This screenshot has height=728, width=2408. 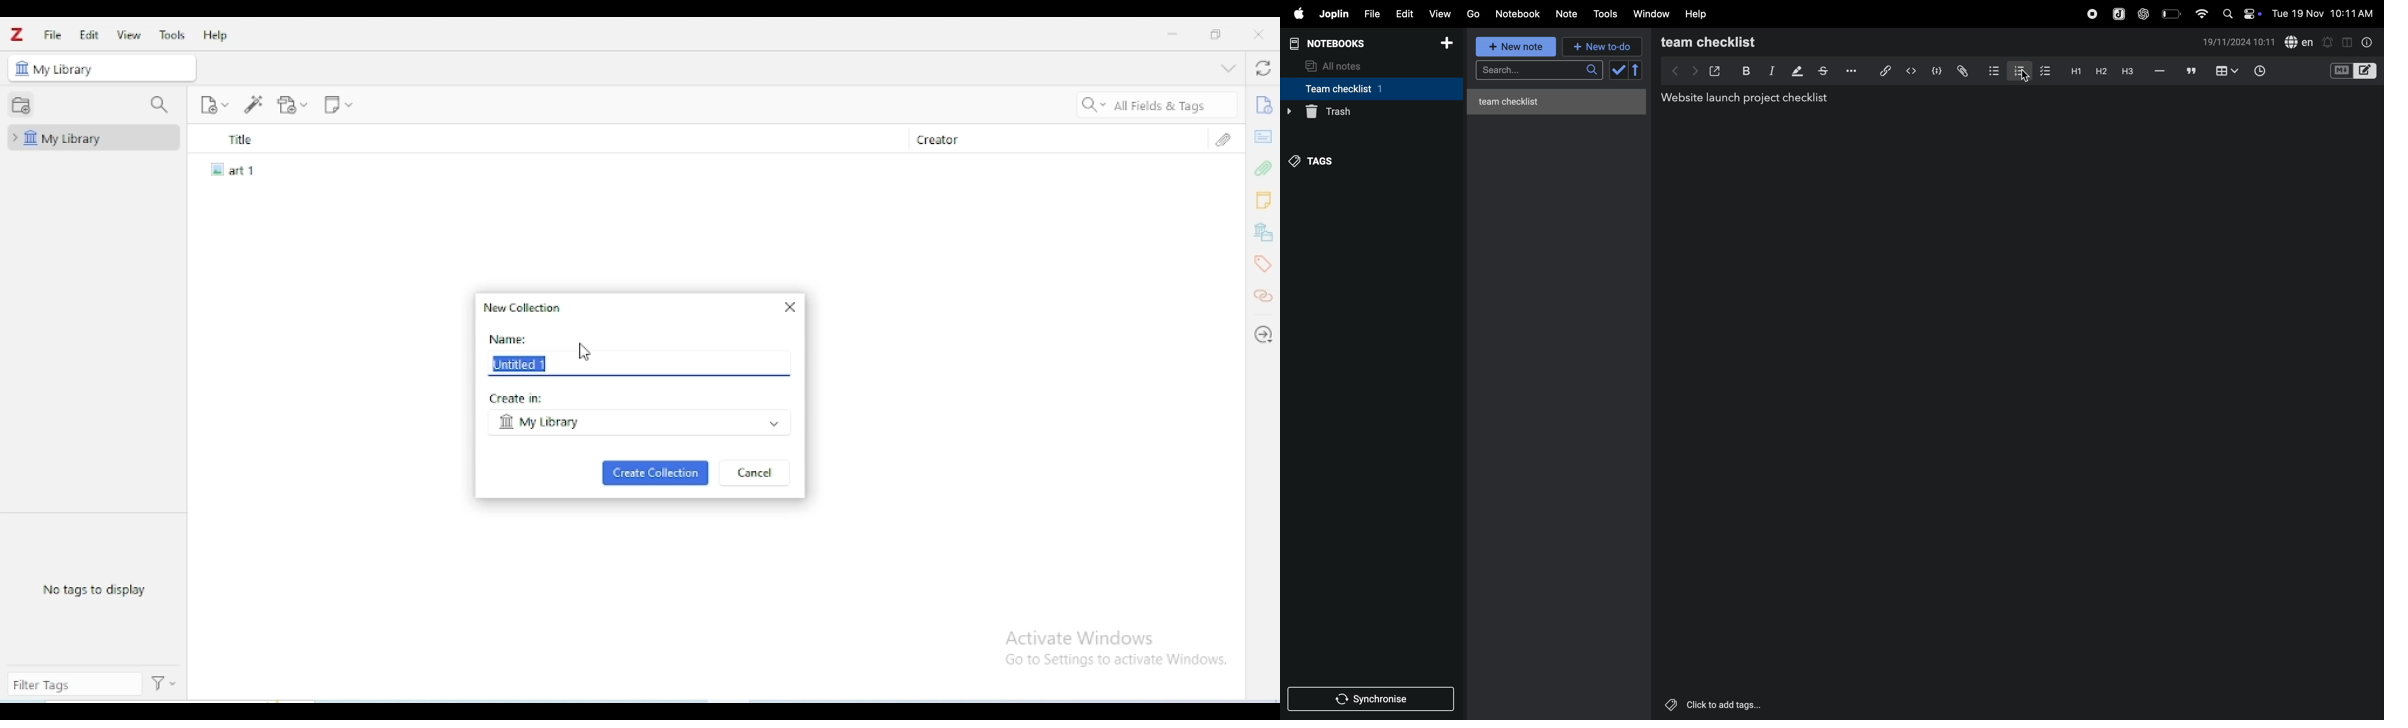 What do you see at coordinates (1356, 88) in the screenshot?
I see `team checklist` at bounding box center [1356, 88].